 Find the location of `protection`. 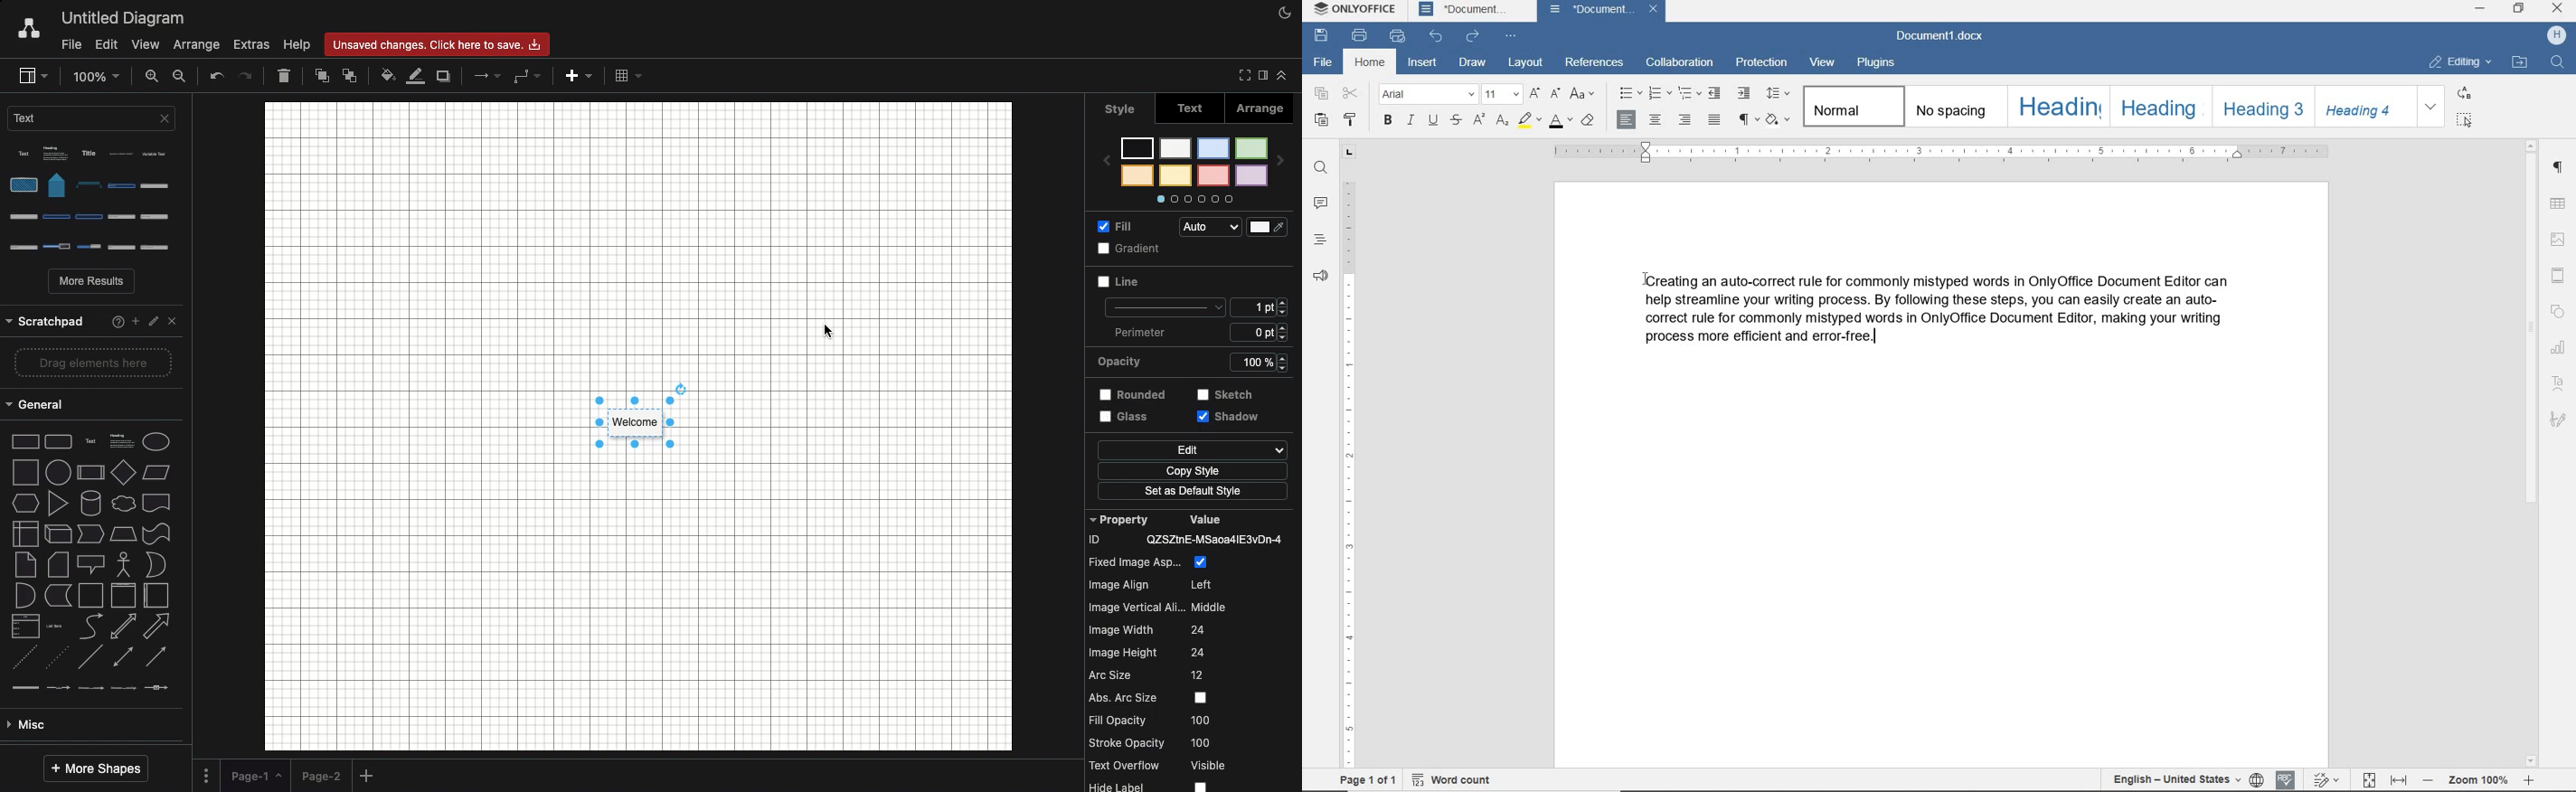

protection is located at coordinates (1761, 63).